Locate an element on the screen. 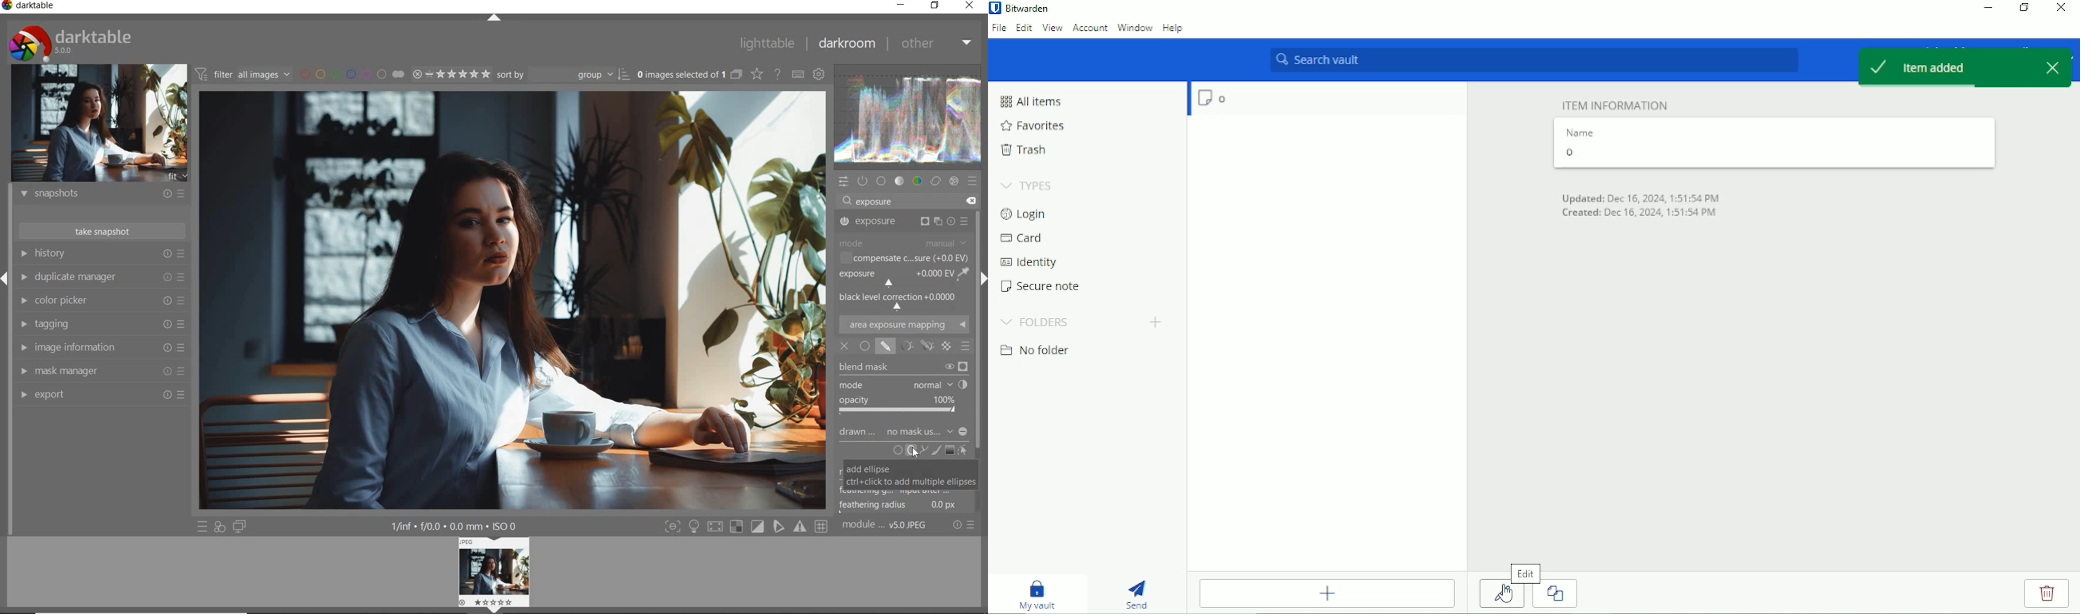  change overlays shown on thumbnails is located at coordinates (756, 74).